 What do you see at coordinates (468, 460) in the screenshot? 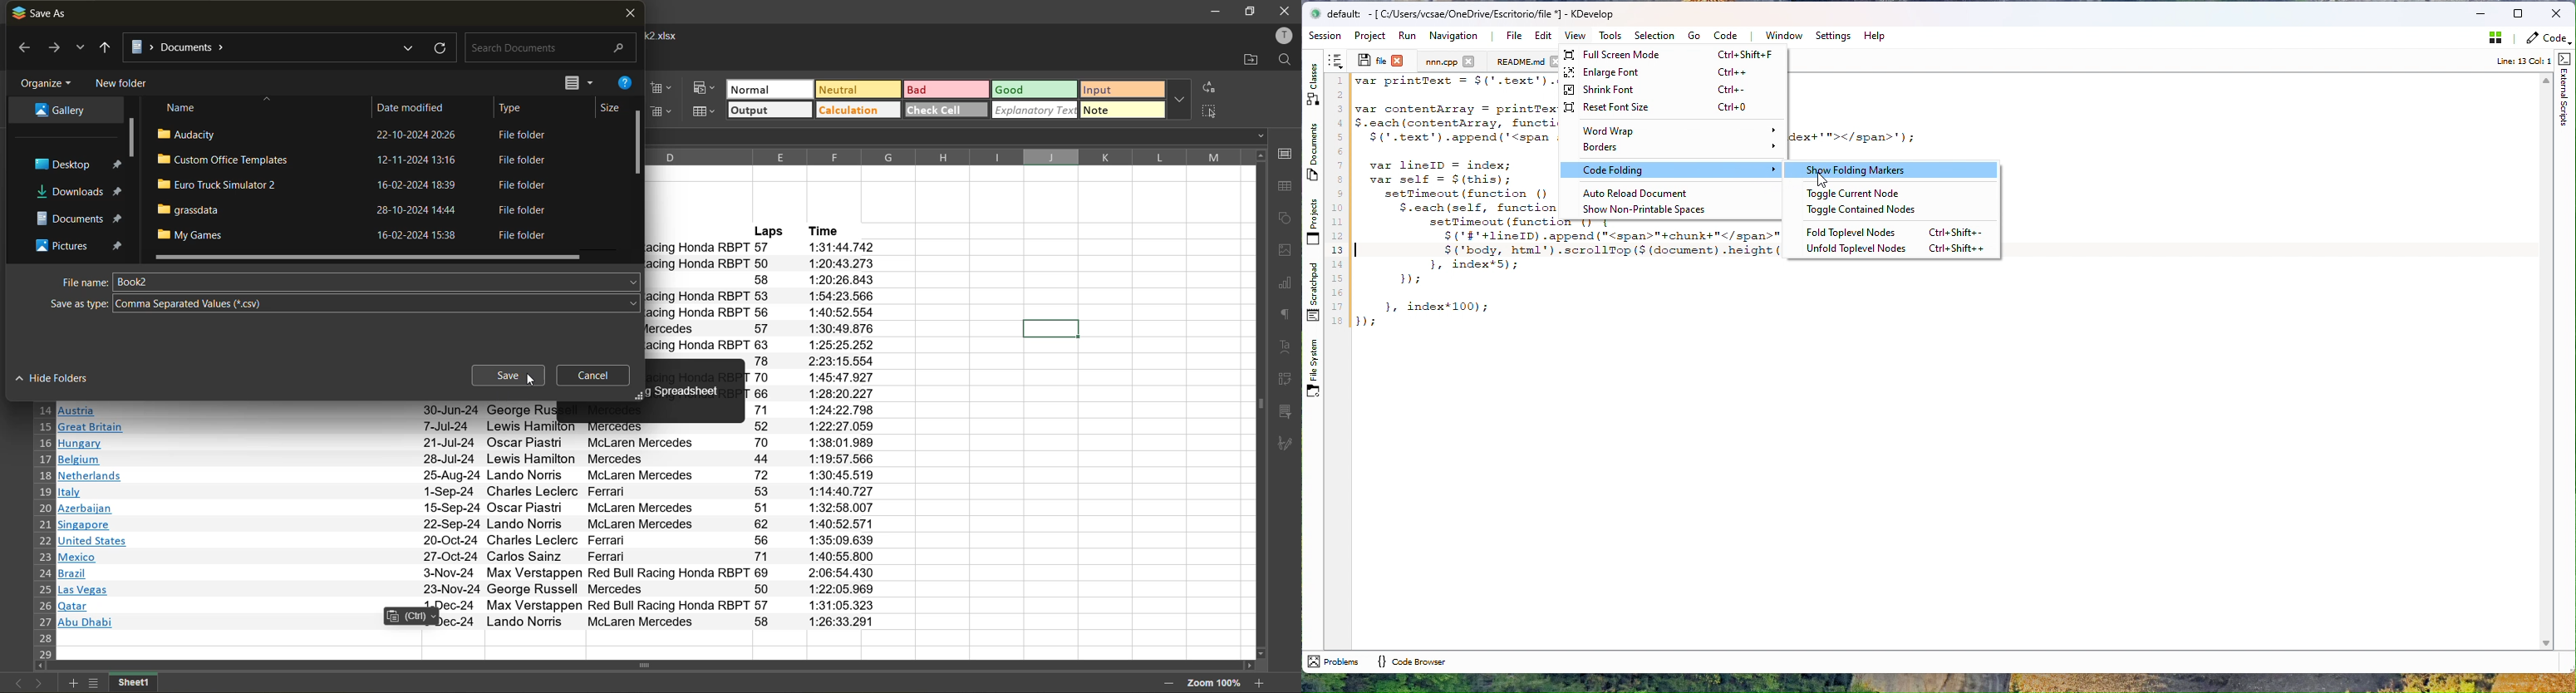
I see `text info` at bounding box center [468, 460].